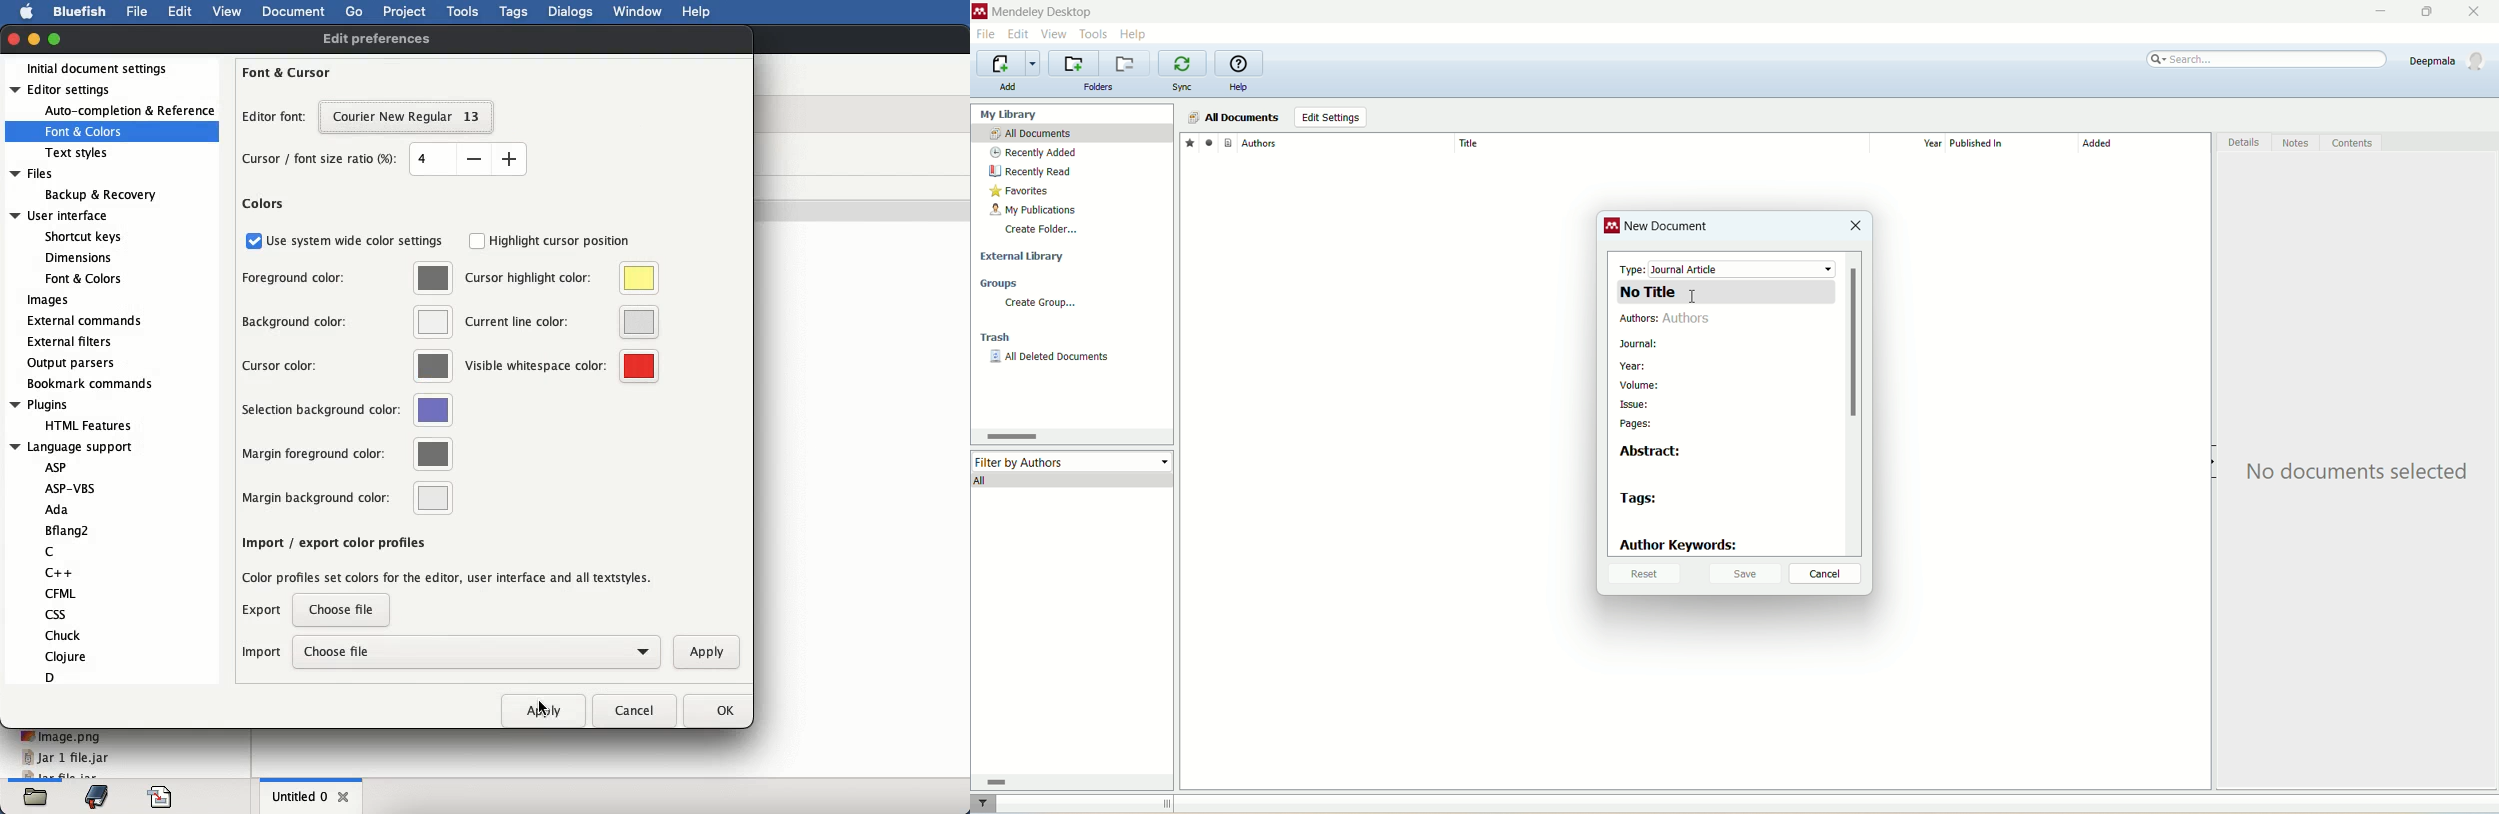  Describe the element at coordinates (1069, 781) in the screenshot. I see `horizontal scroll bar` at that location.